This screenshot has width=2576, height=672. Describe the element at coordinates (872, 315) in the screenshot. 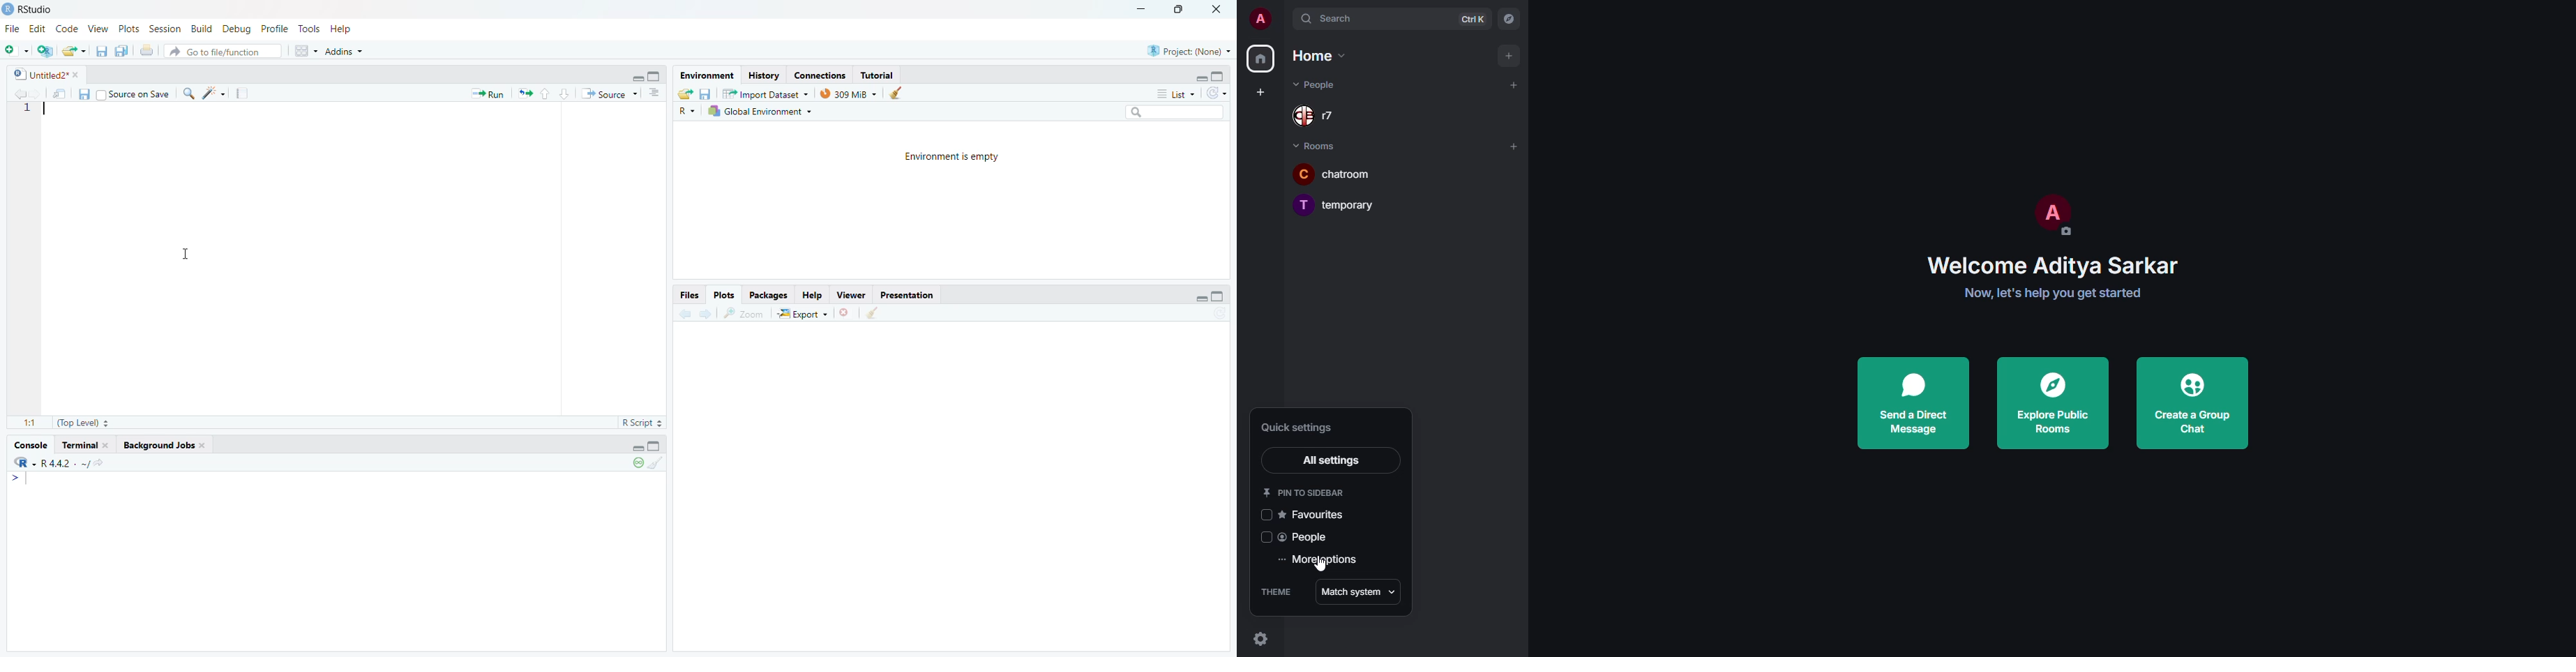

I see `clear` at that location.